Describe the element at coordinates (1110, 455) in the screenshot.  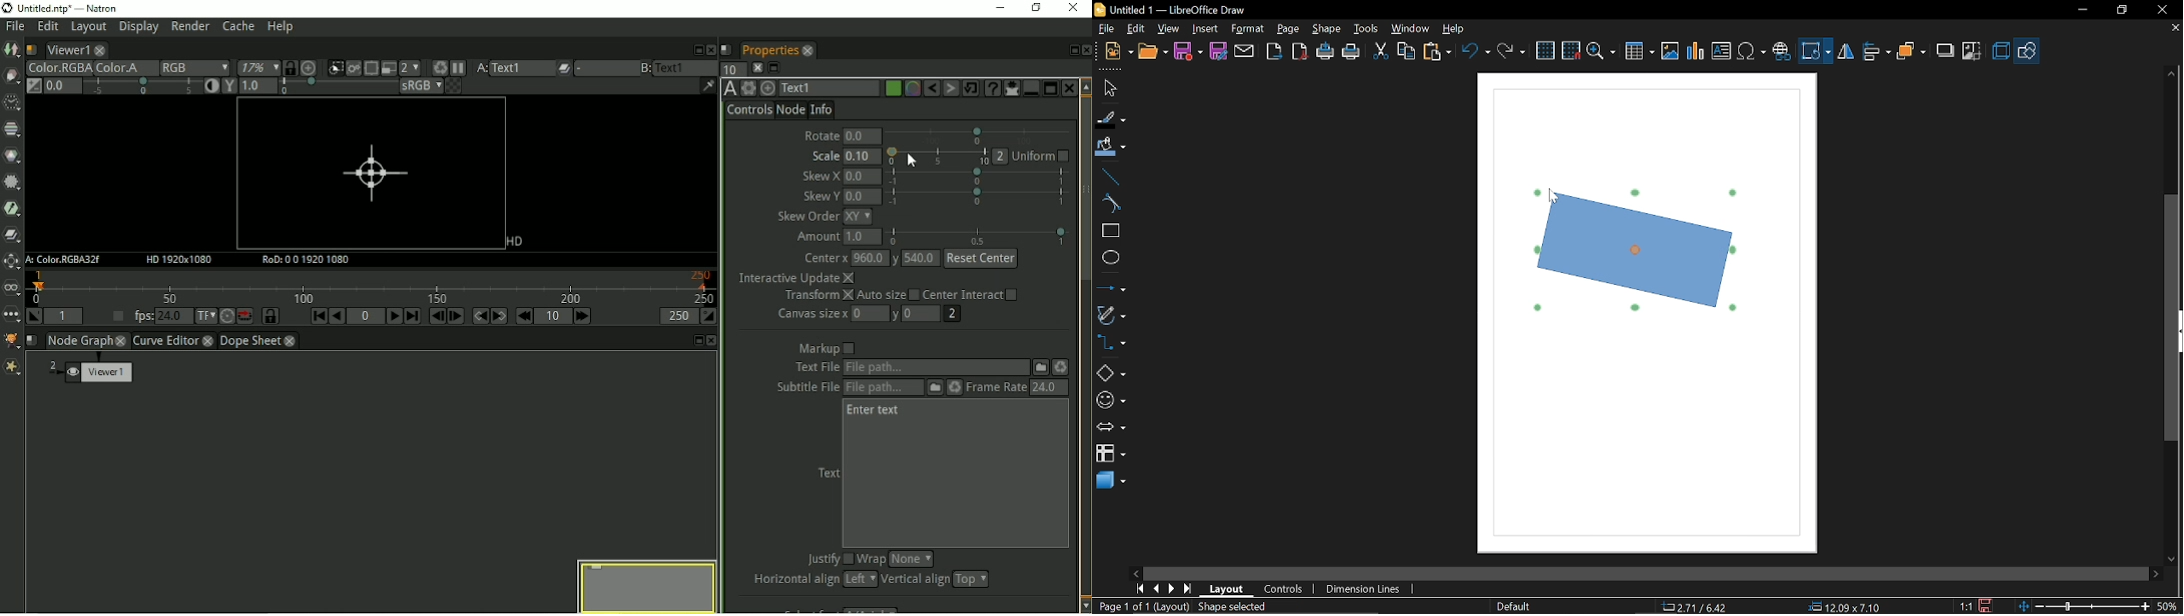
I see `flowchart` at that location.